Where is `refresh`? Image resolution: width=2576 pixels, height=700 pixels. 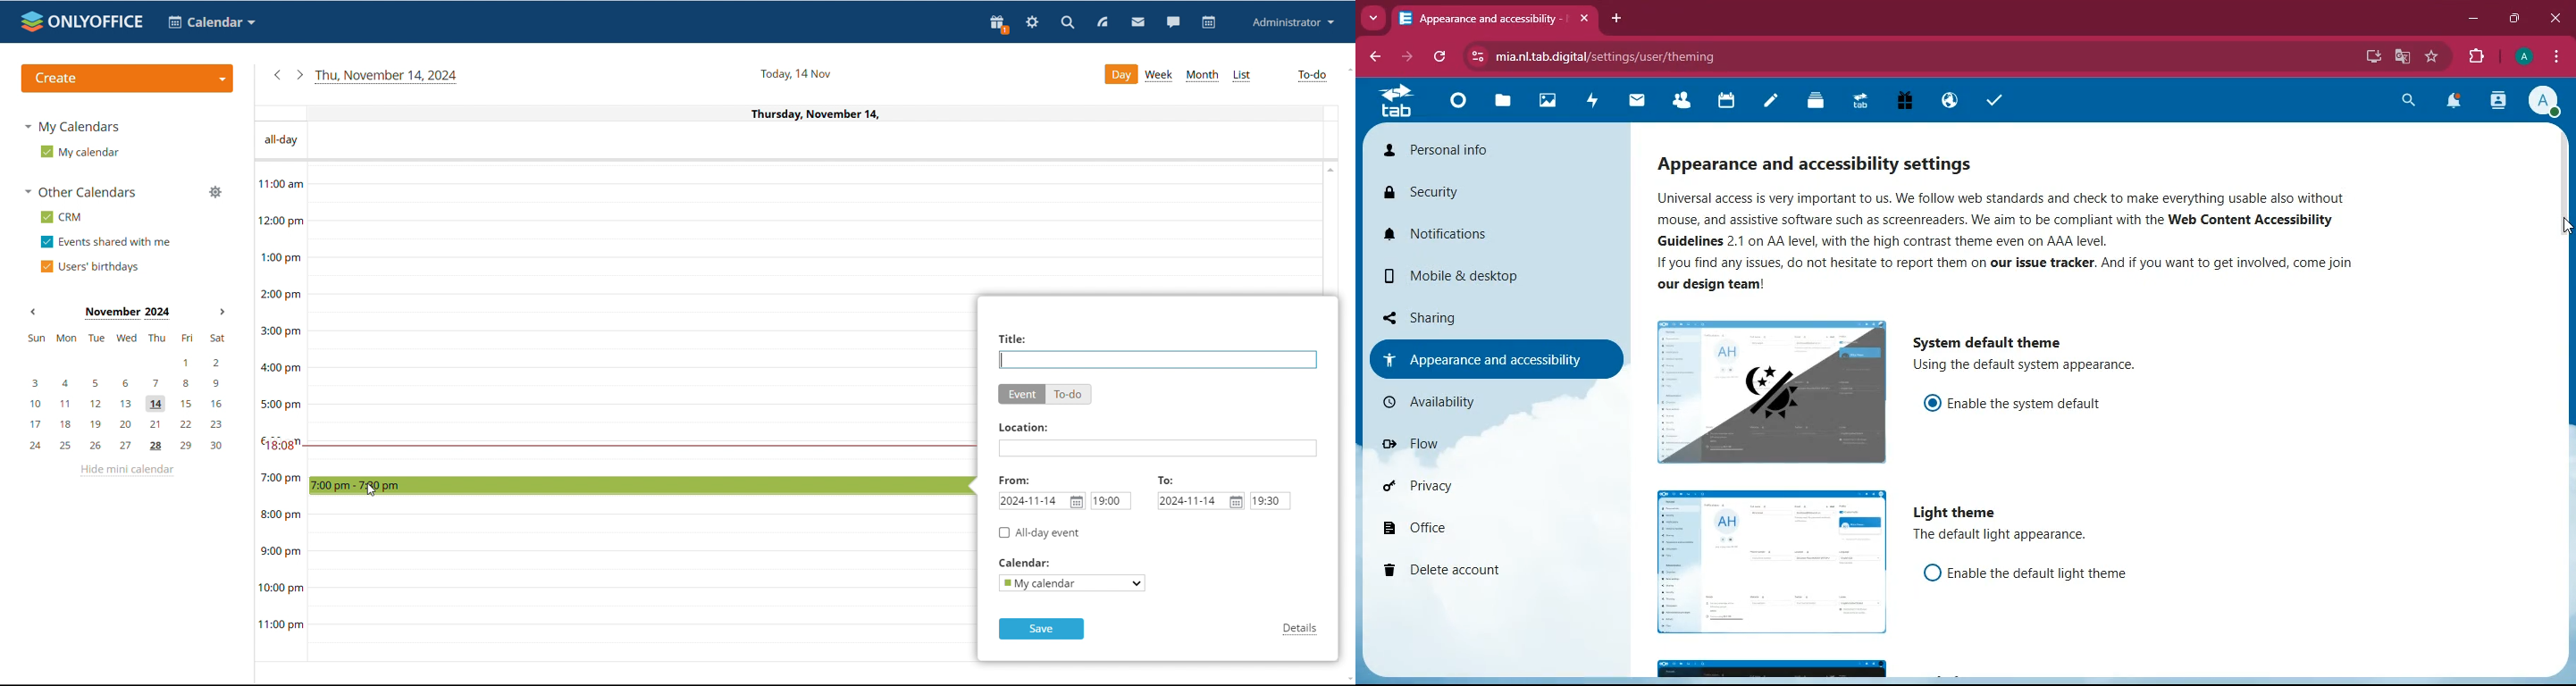 refresh is located at coordinates (1437, 58).